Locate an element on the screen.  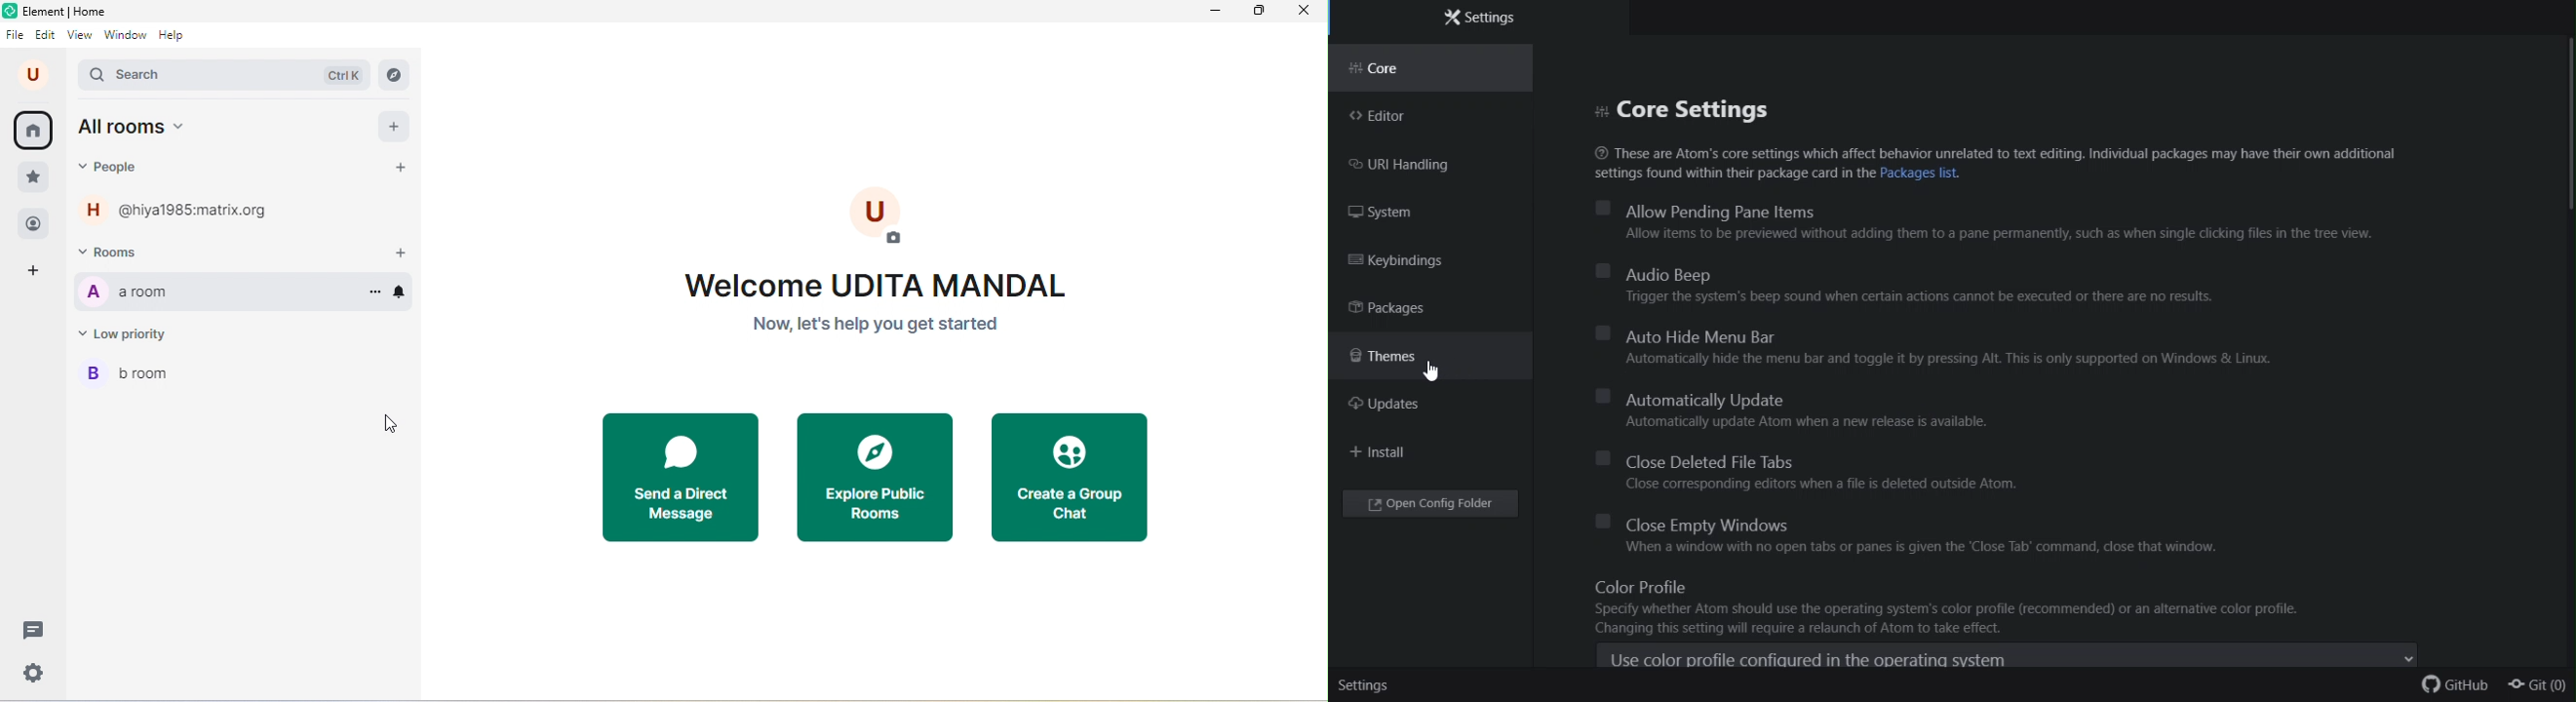
people is located at coordinates (34, 226).